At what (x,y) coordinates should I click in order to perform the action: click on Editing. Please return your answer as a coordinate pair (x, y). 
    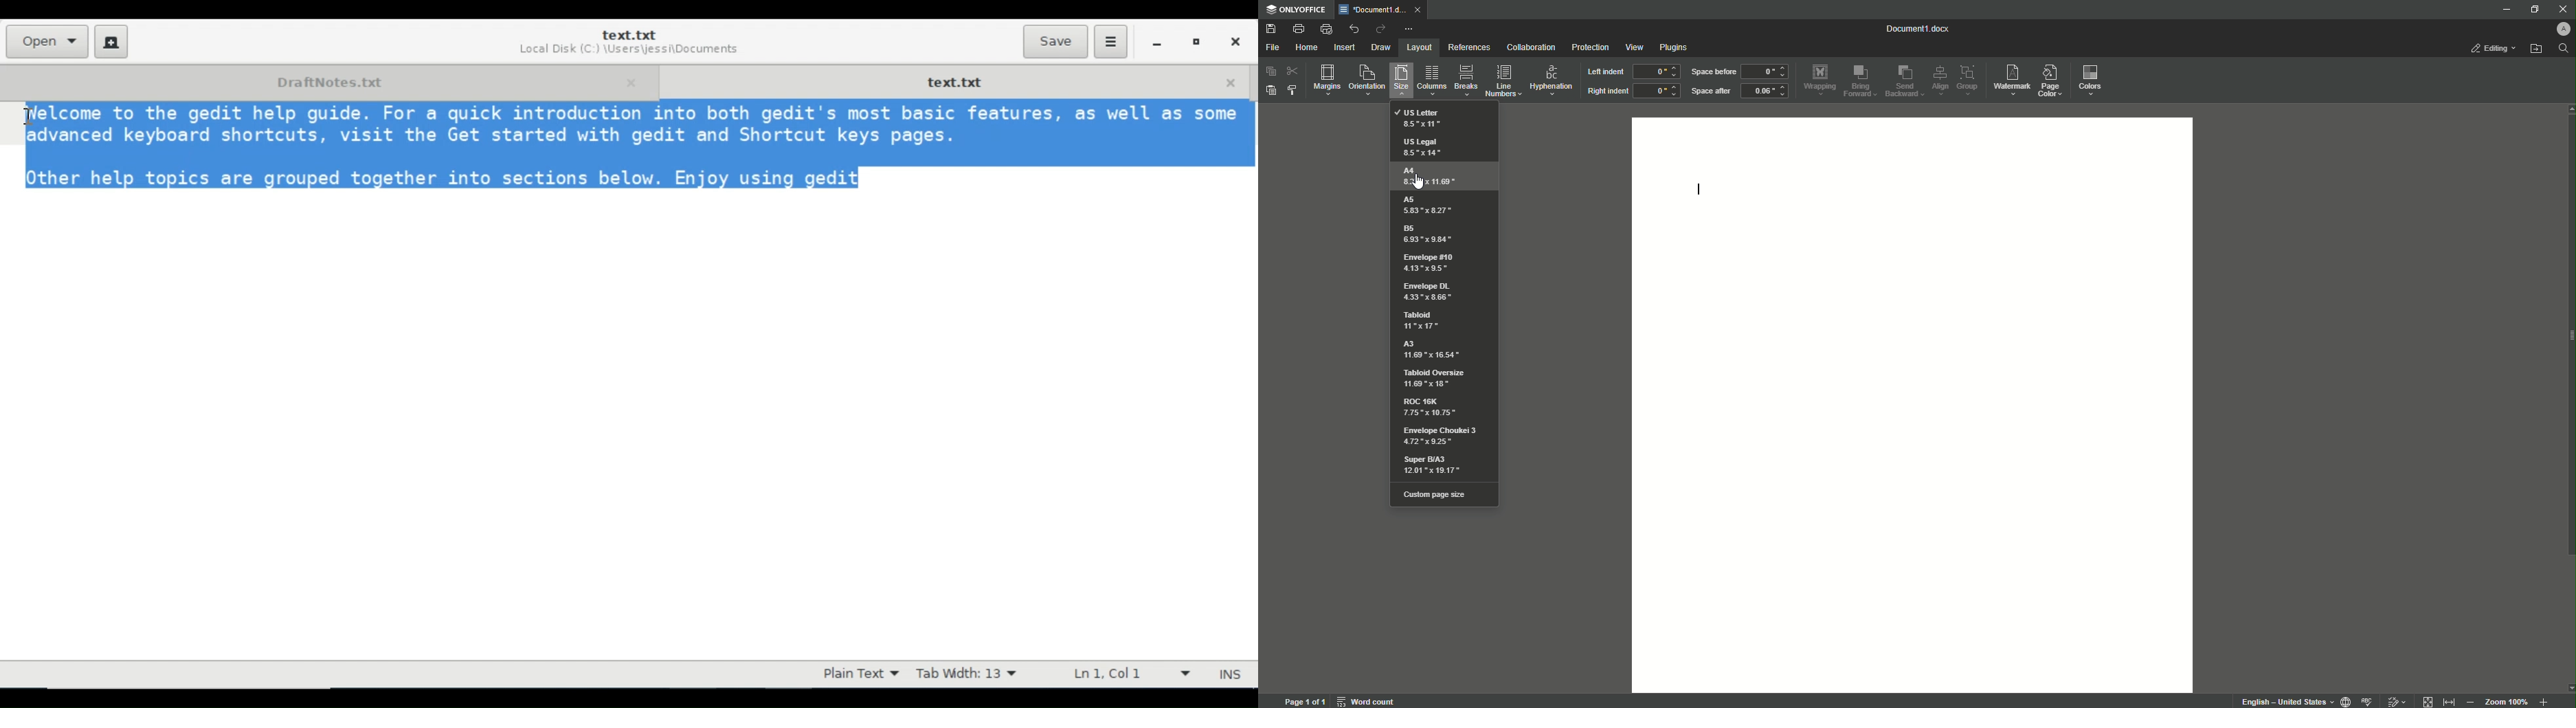
    Looking at the image, I should click on (2491, 49).